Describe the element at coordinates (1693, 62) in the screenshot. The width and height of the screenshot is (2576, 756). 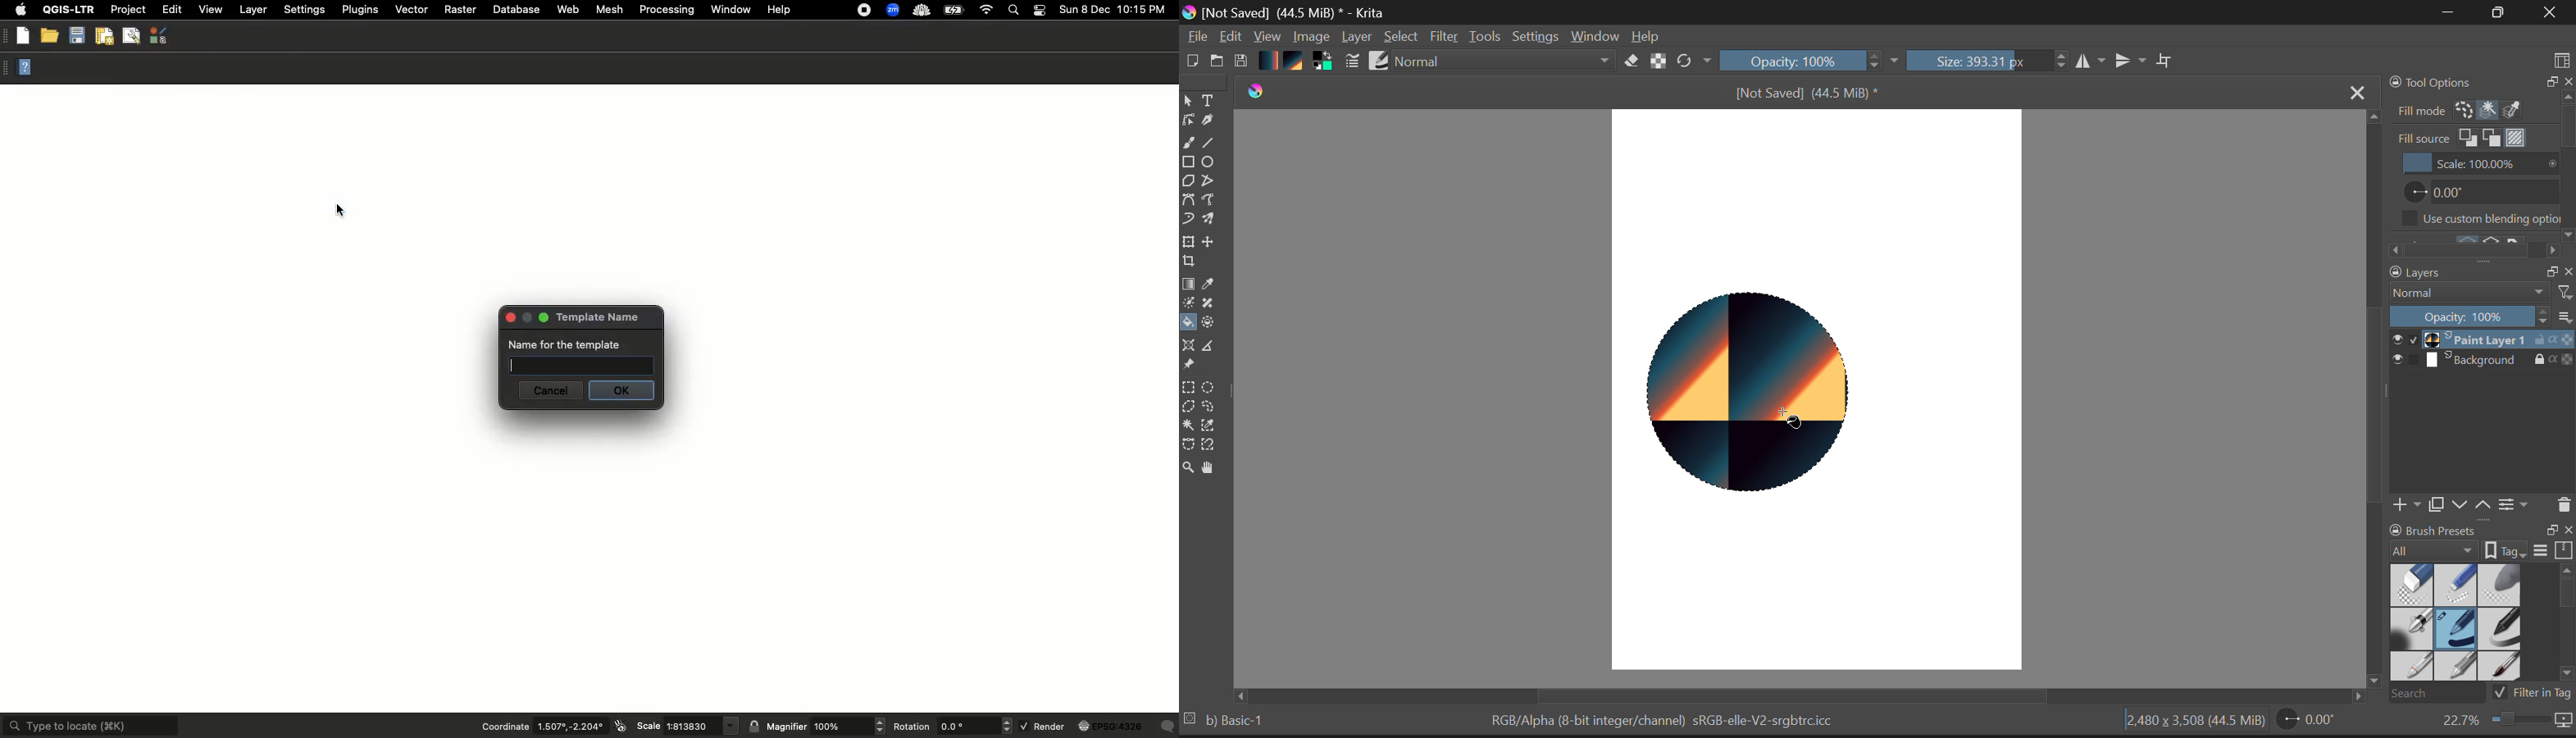
I see `Refresh` at that location.